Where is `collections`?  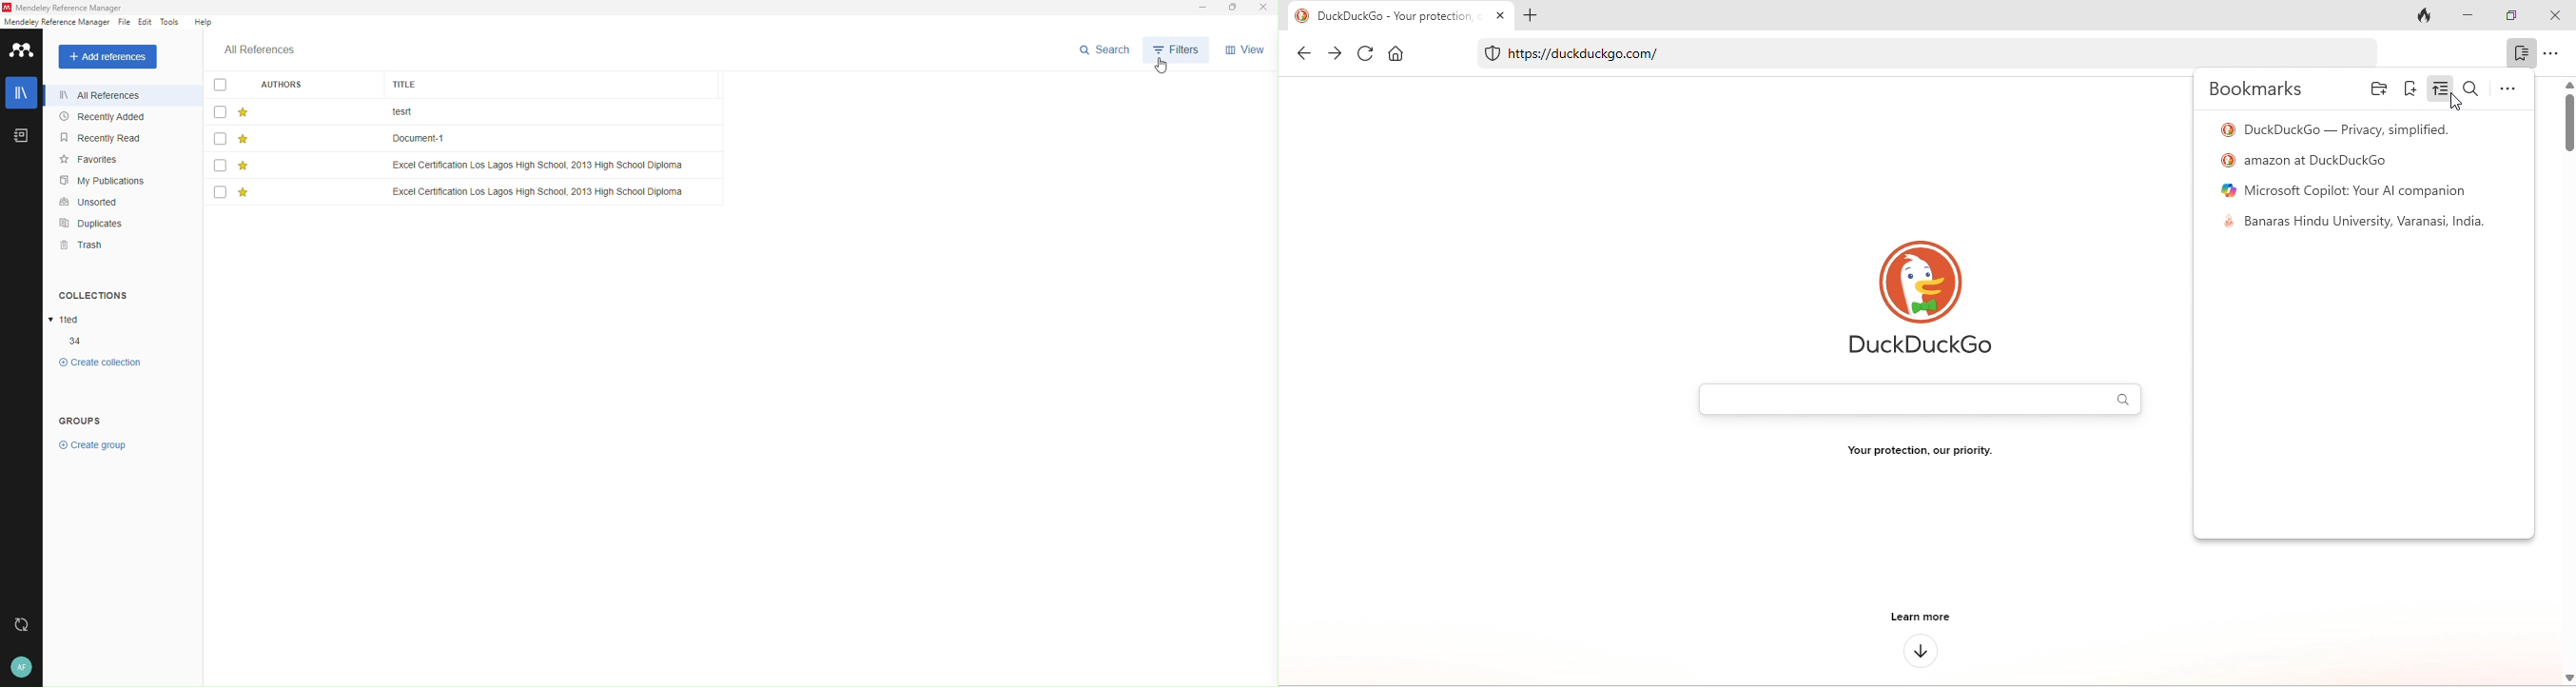
collections is located at coordinates (65, 320).